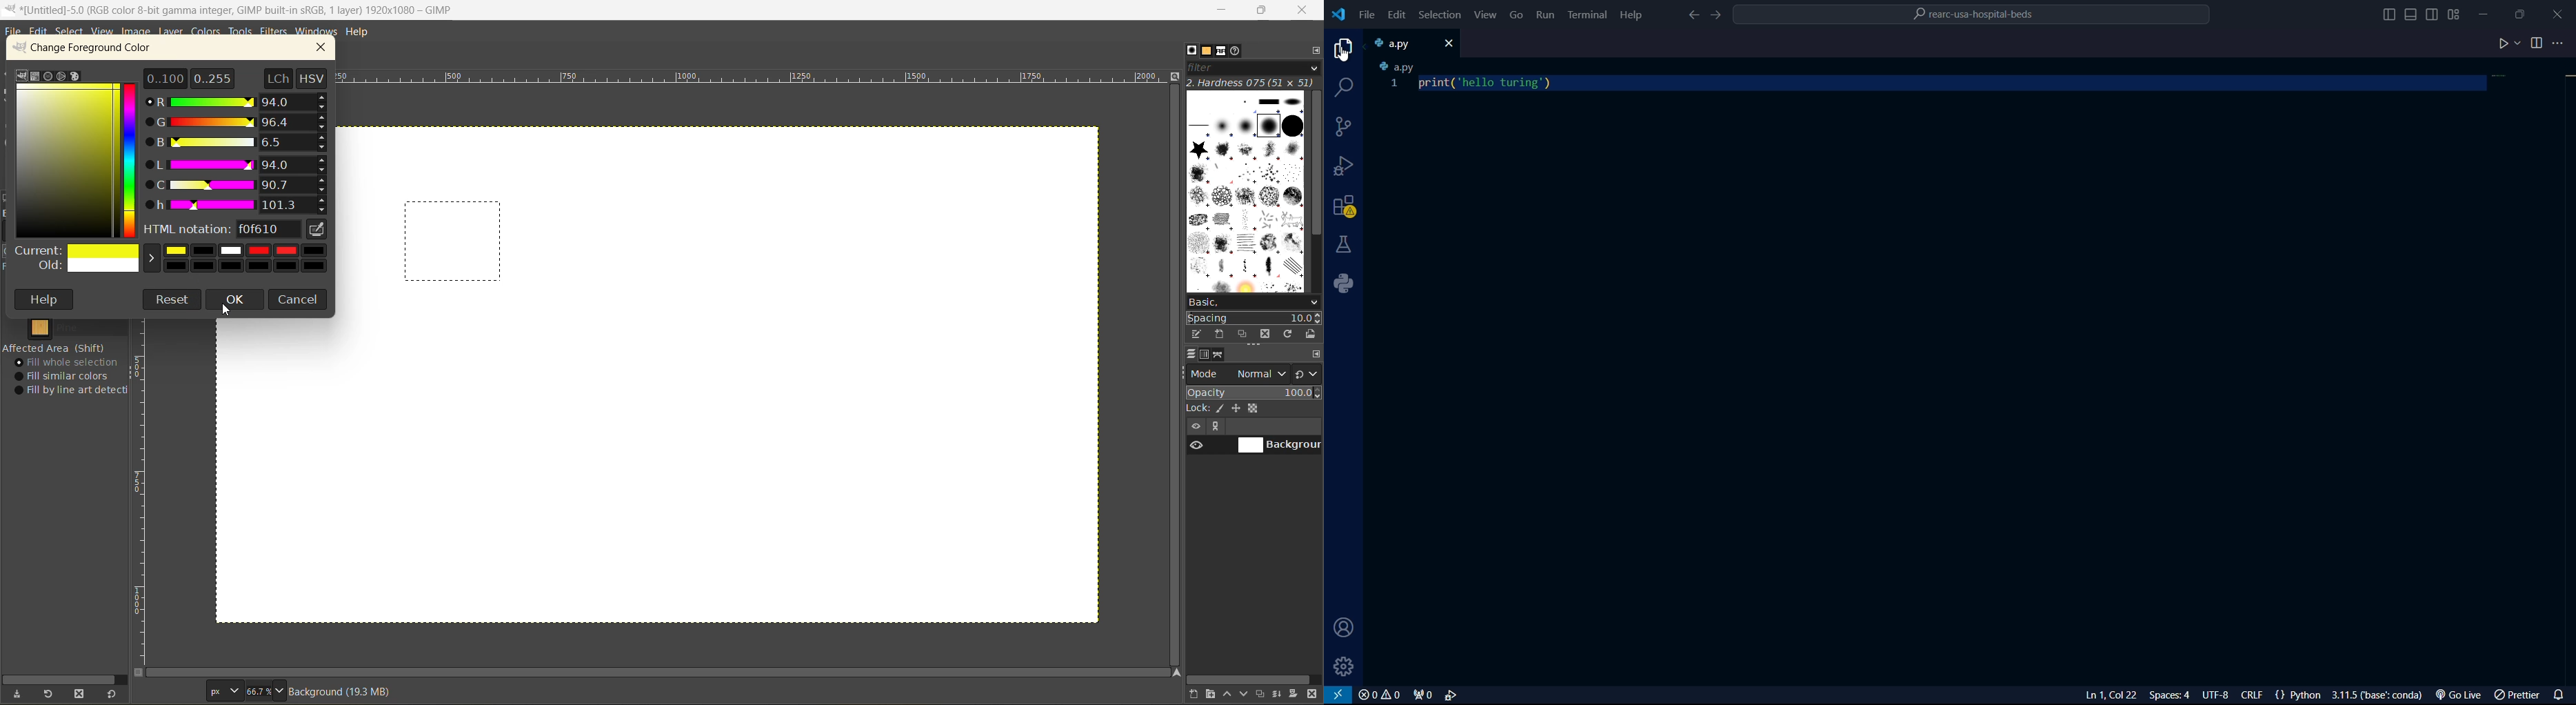  What do you see at coordinates (2561, 695) in the screenshot?
I see `notifications` at bounding box center [2561, 695].